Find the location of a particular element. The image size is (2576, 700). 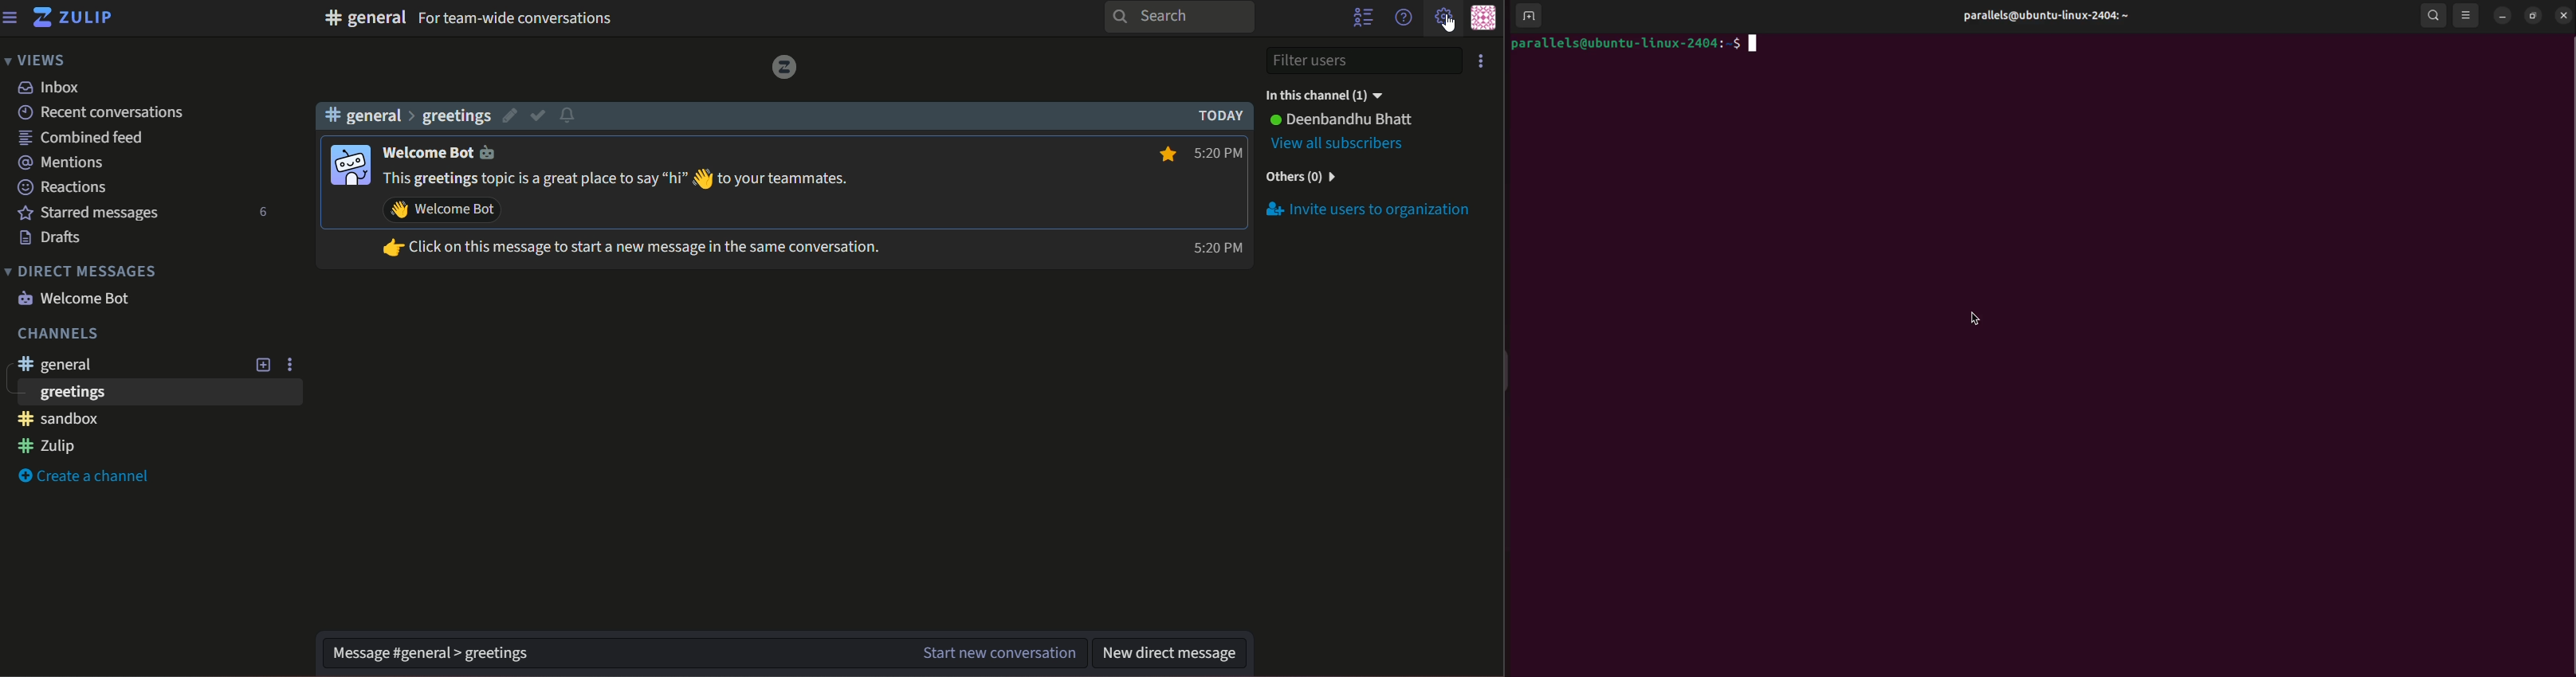

notify is located at coordinates (571, 115).